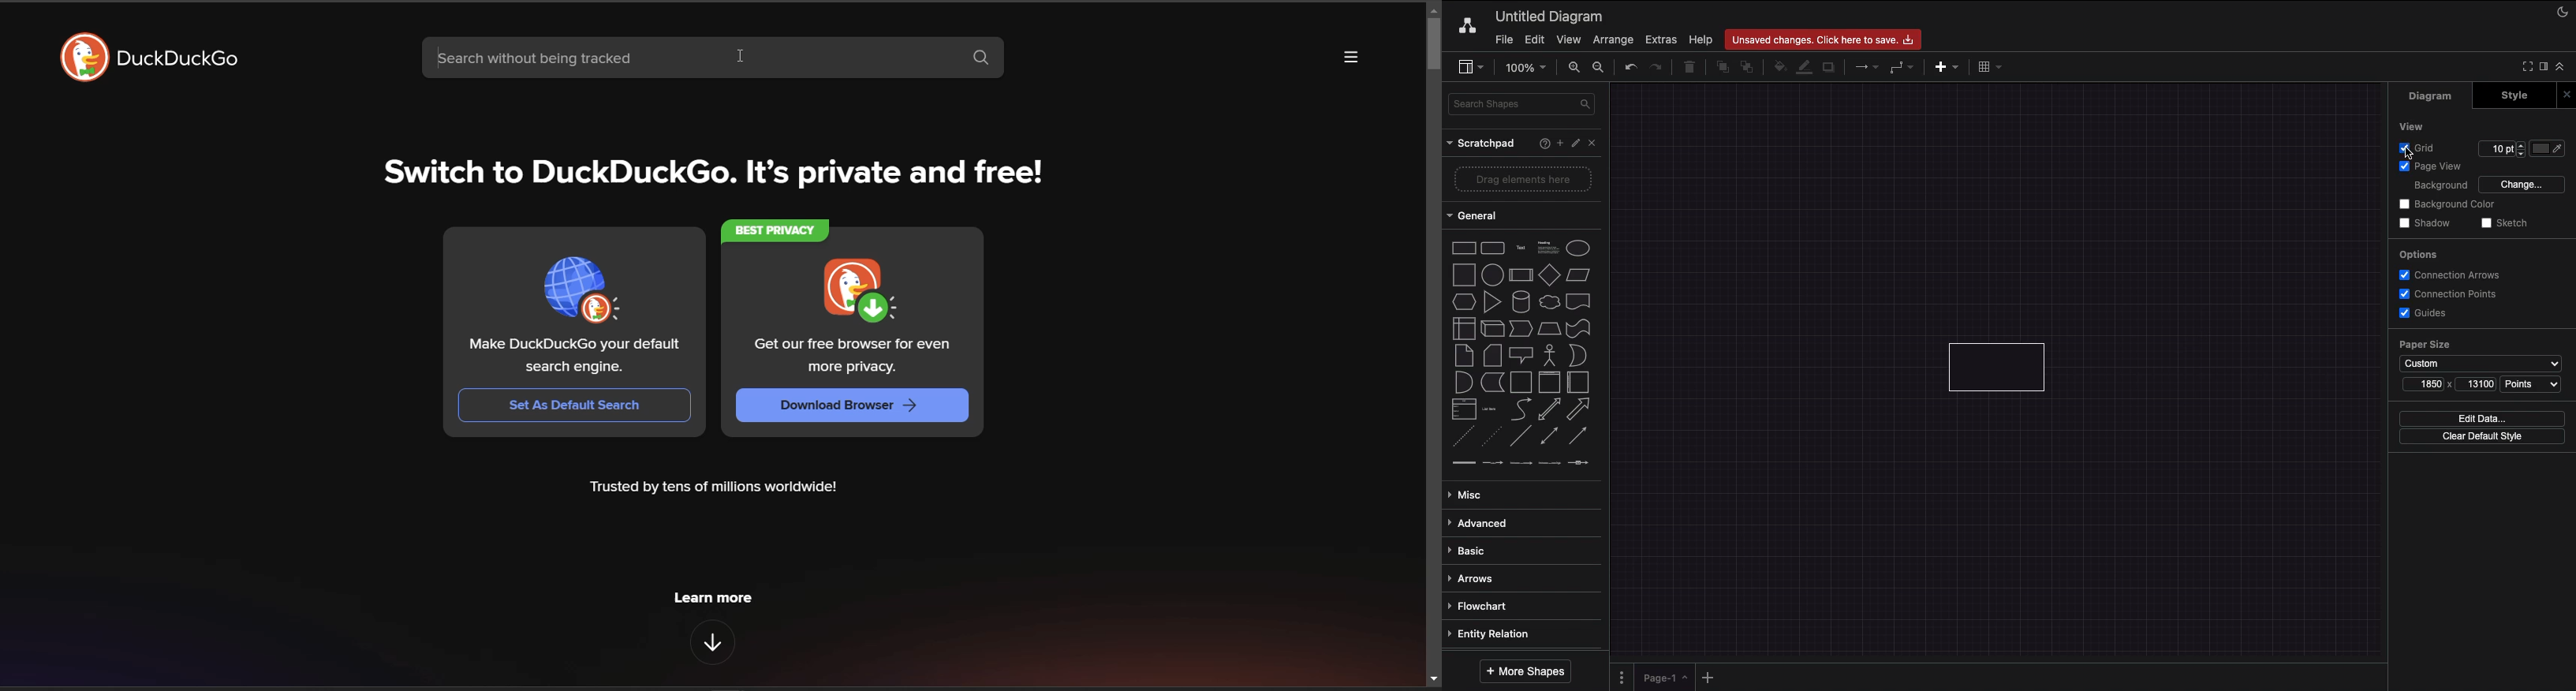  What do you see at coordinates (1865, 67) in the screenshot?
I see `Connection ` at bounding box center [1865, 67].